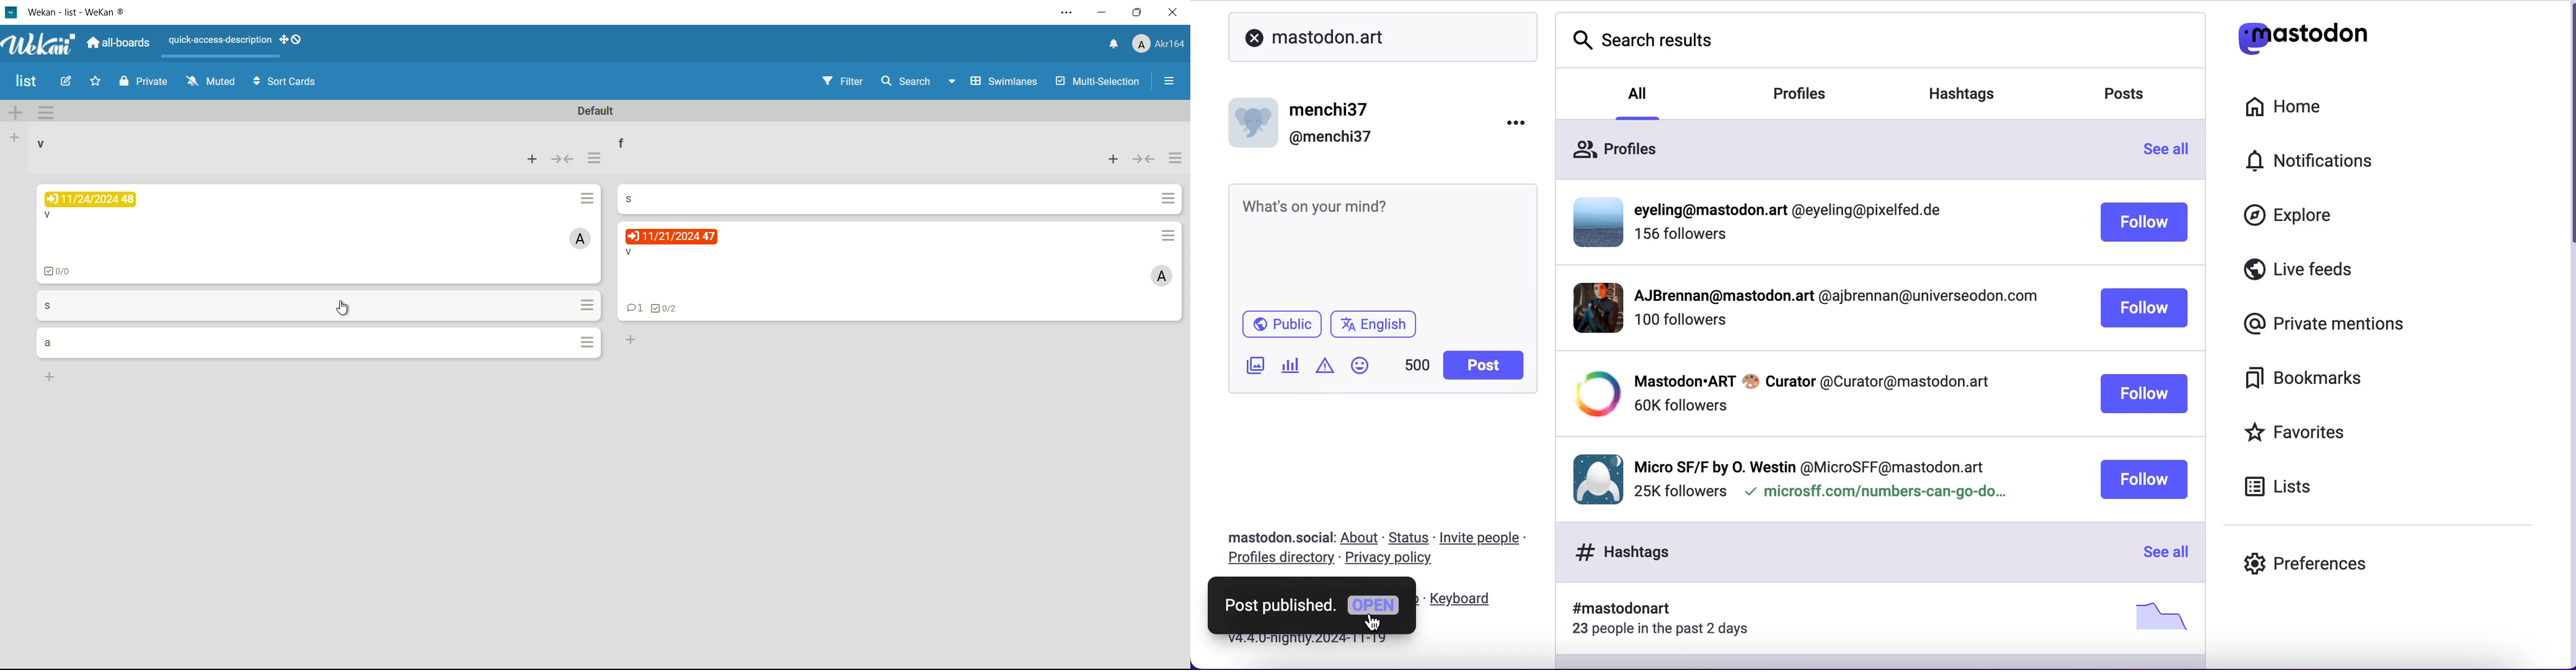  Describe the element at coordinates (1682, 239) in the screenshot. I see `followers` at that location.